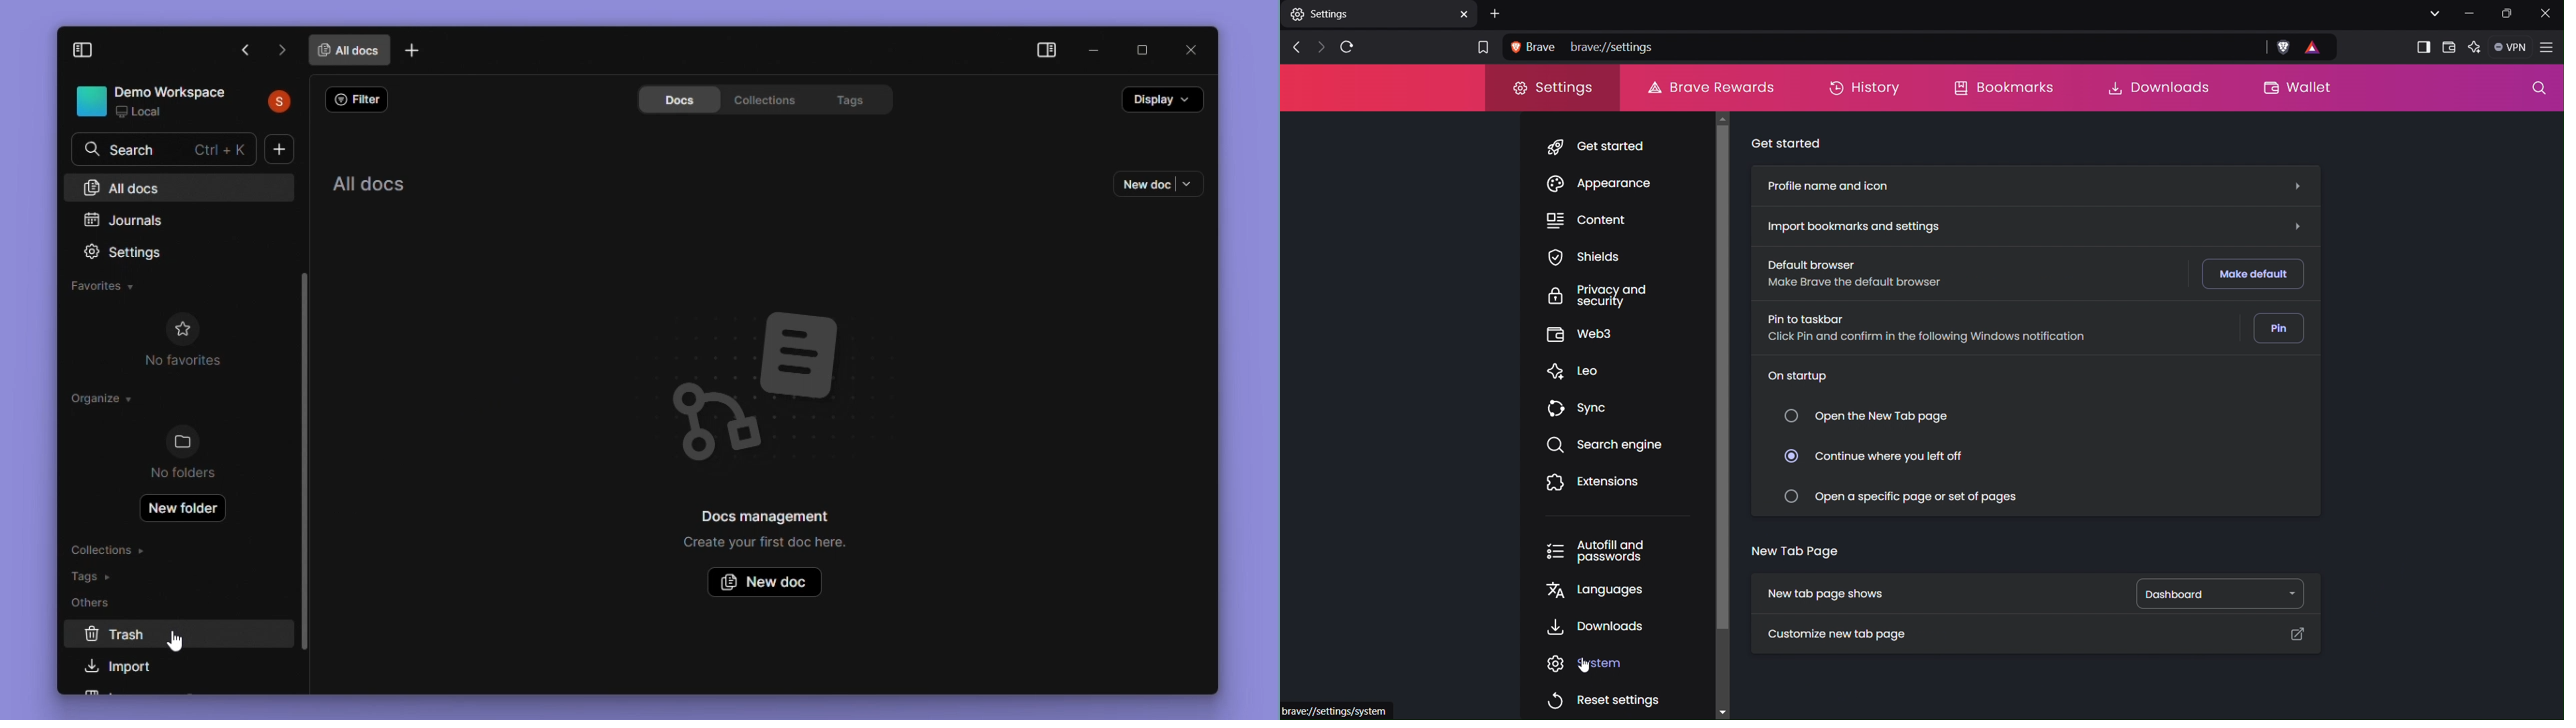 This screenshot has height=728, width=2576. I want to click on Filter, so click(358, 98).